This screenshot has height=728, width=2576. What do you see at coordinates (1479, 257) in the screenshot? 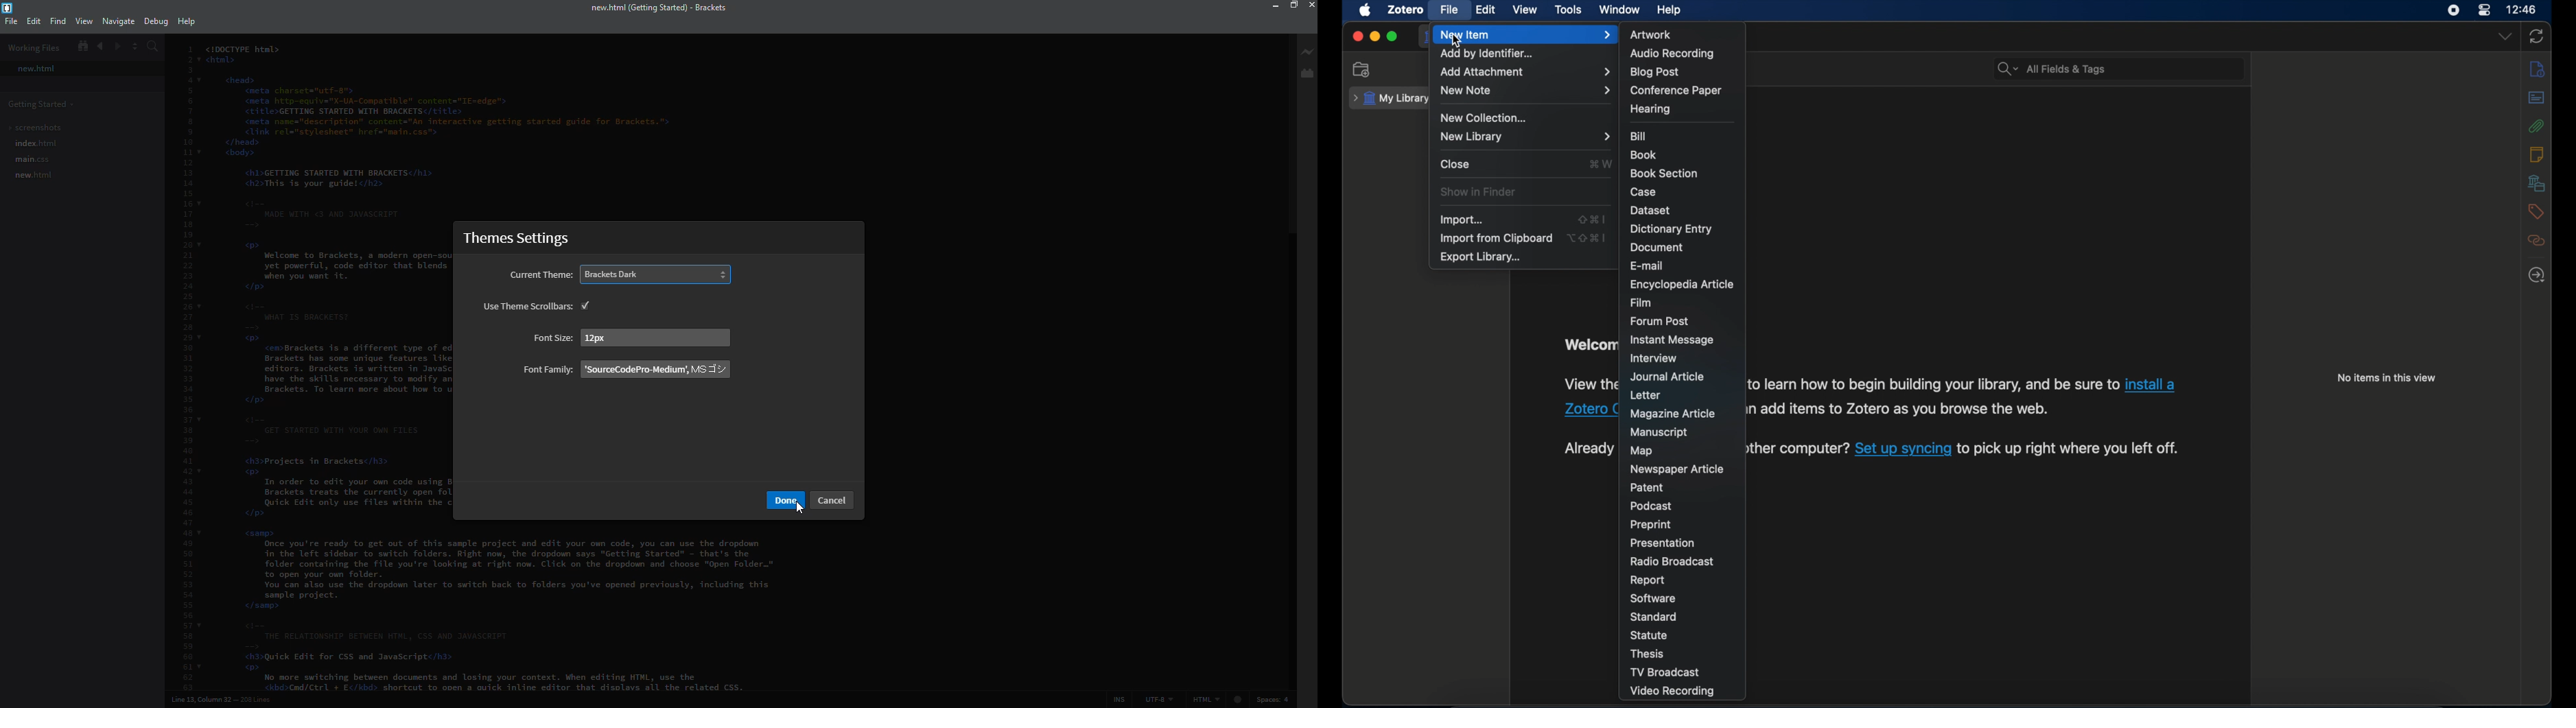
I see `export library` at bounding box center [1479, 257].